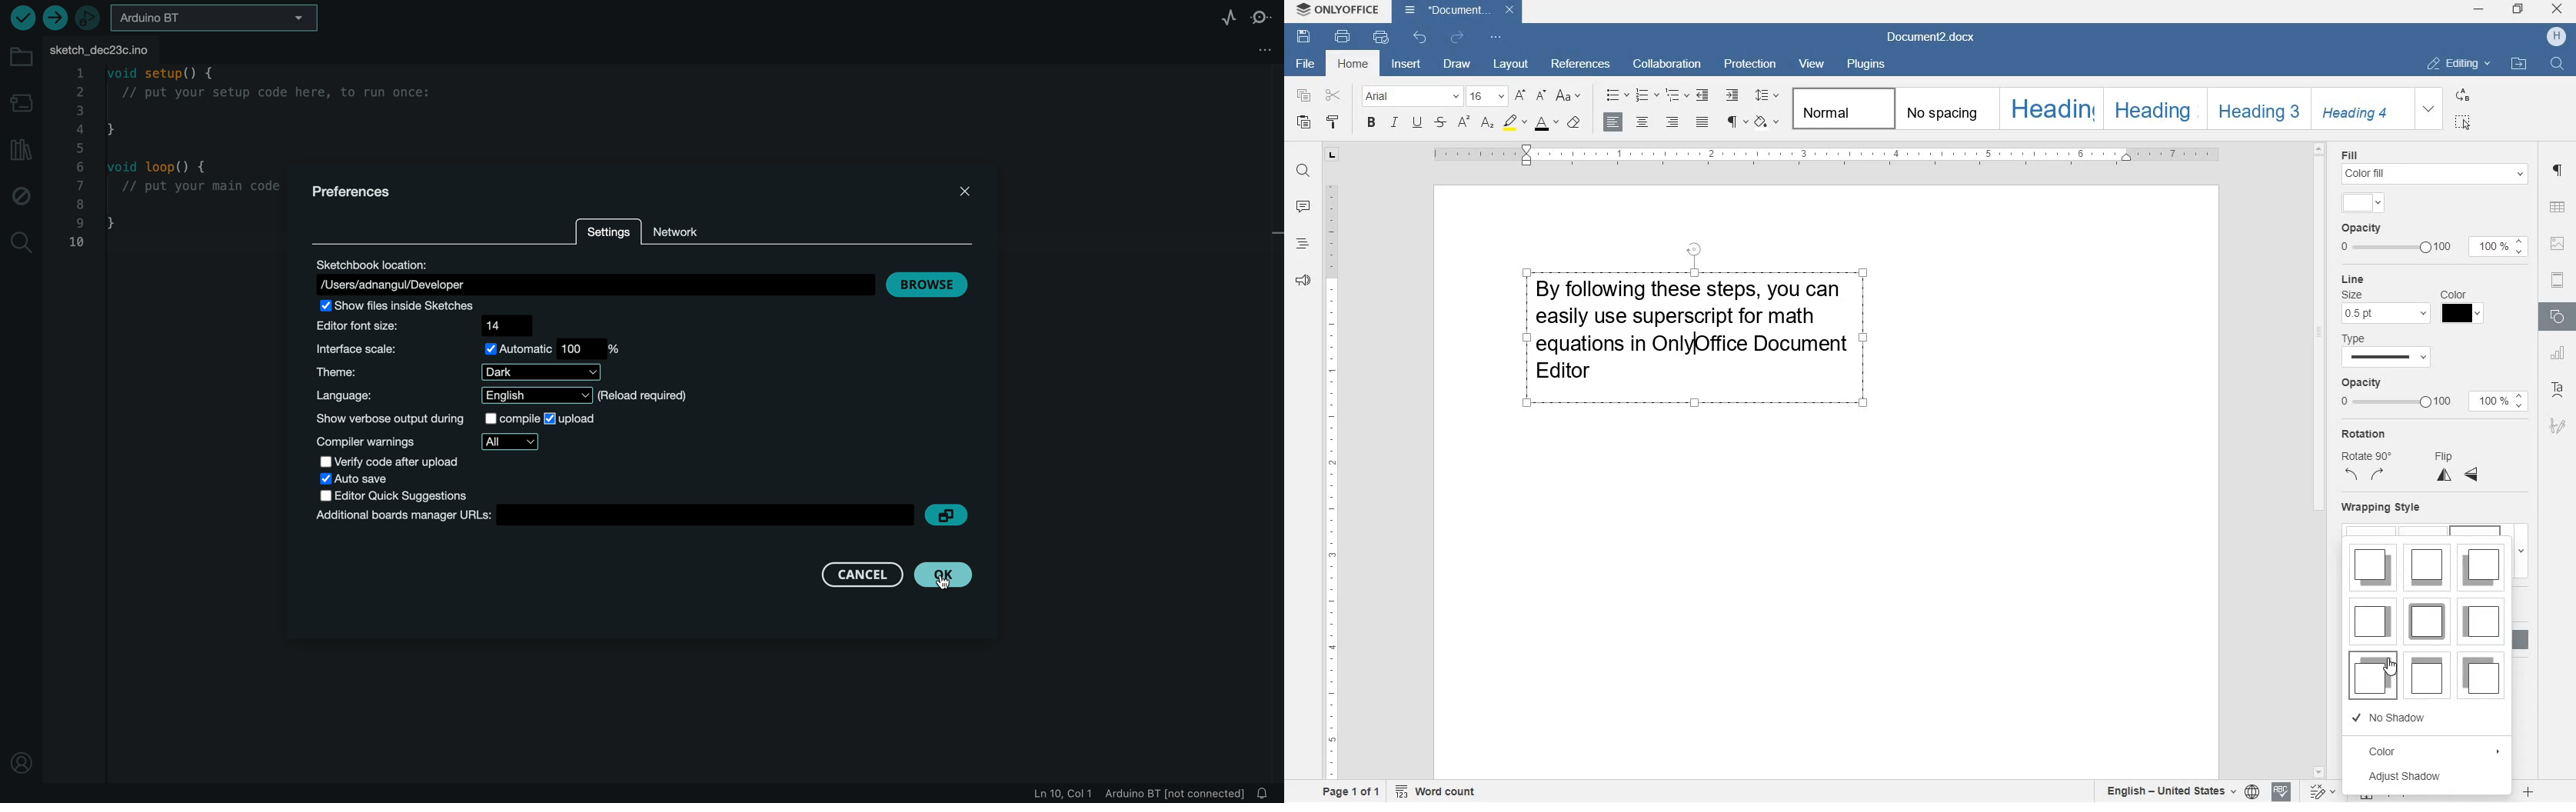 The height and width of the screenshot is (812, 2576). What do you see at coordinates (2255, 108) in the screenshot?
I see `HEADING 3` at bounding box center [2255, 108].